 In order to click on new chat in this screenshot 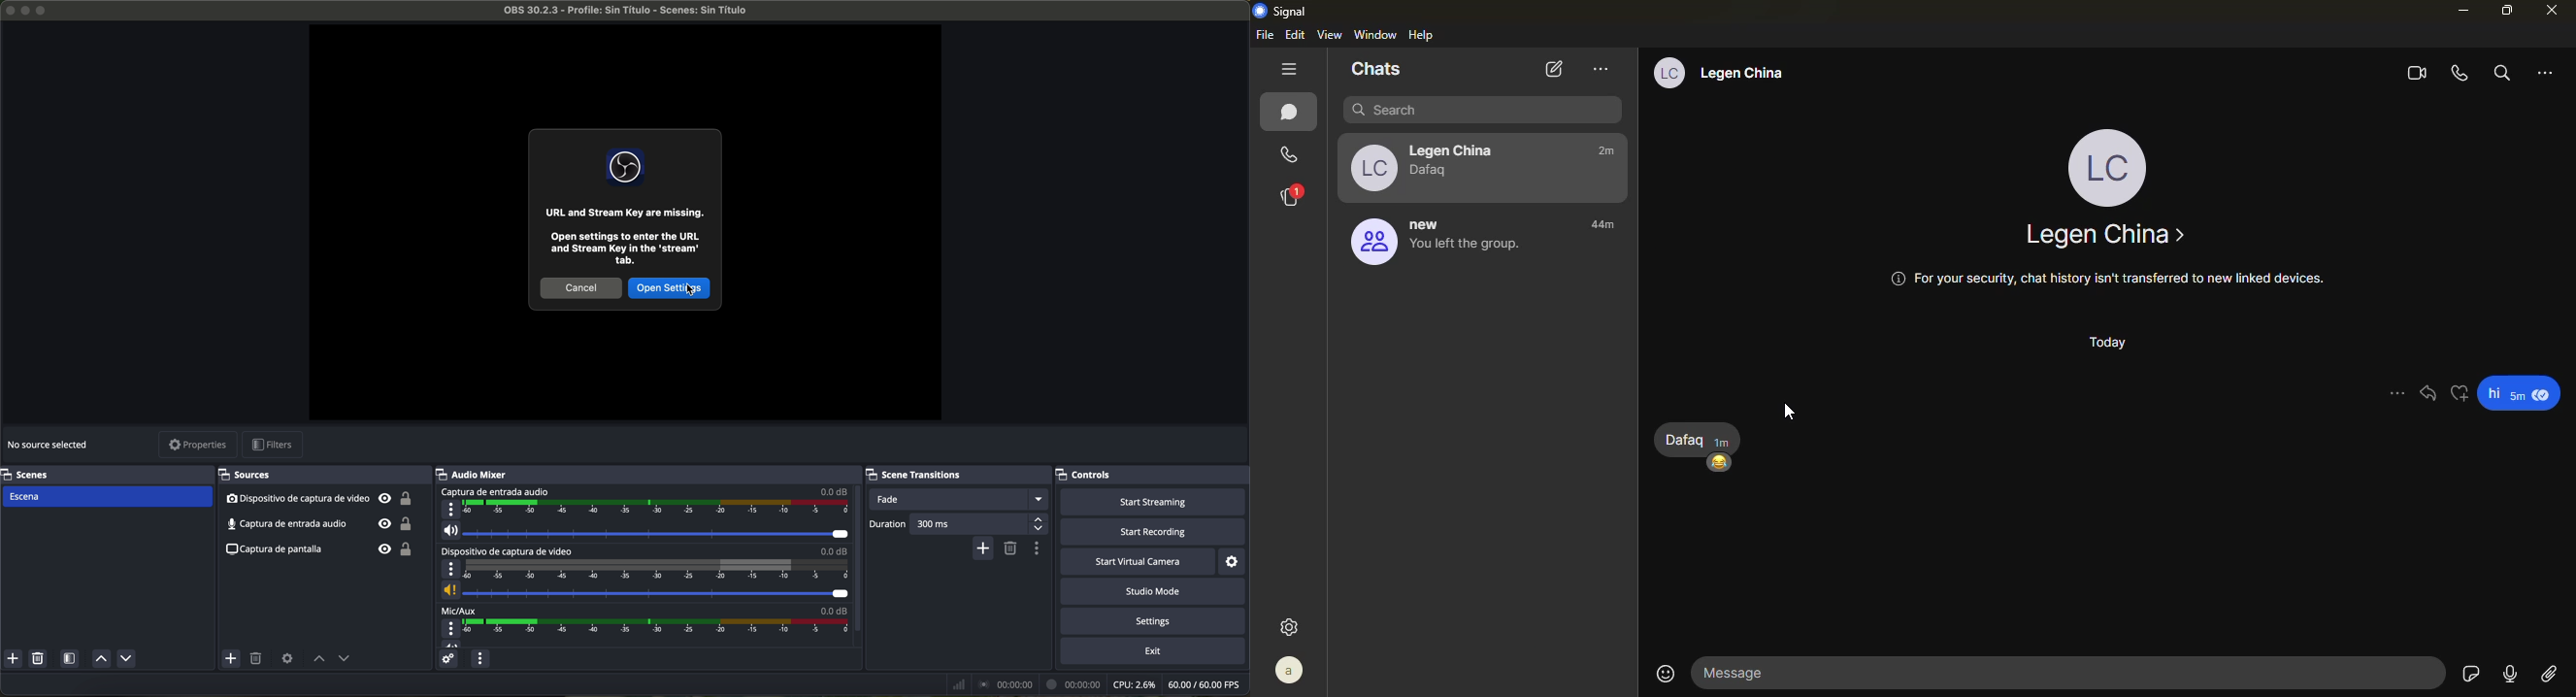, I will do `click(1551, 69)`.